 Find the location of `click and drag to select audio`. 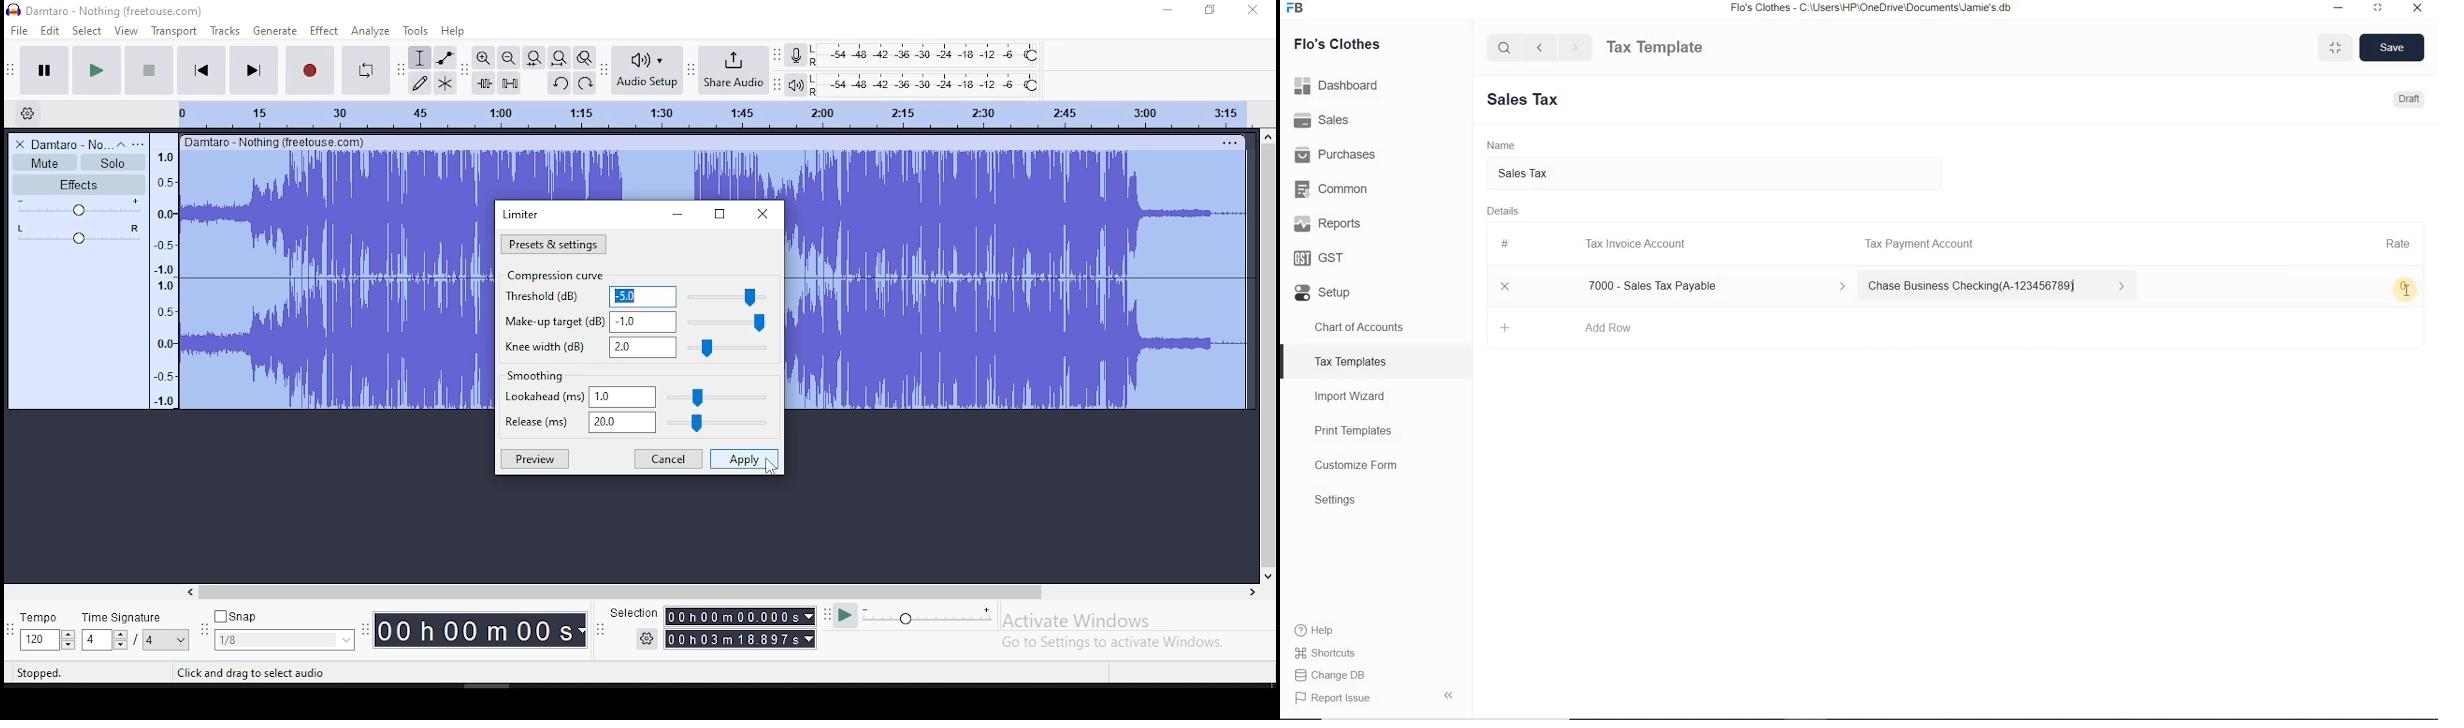

click and drag to select audio is located at coordinates (255, 674).